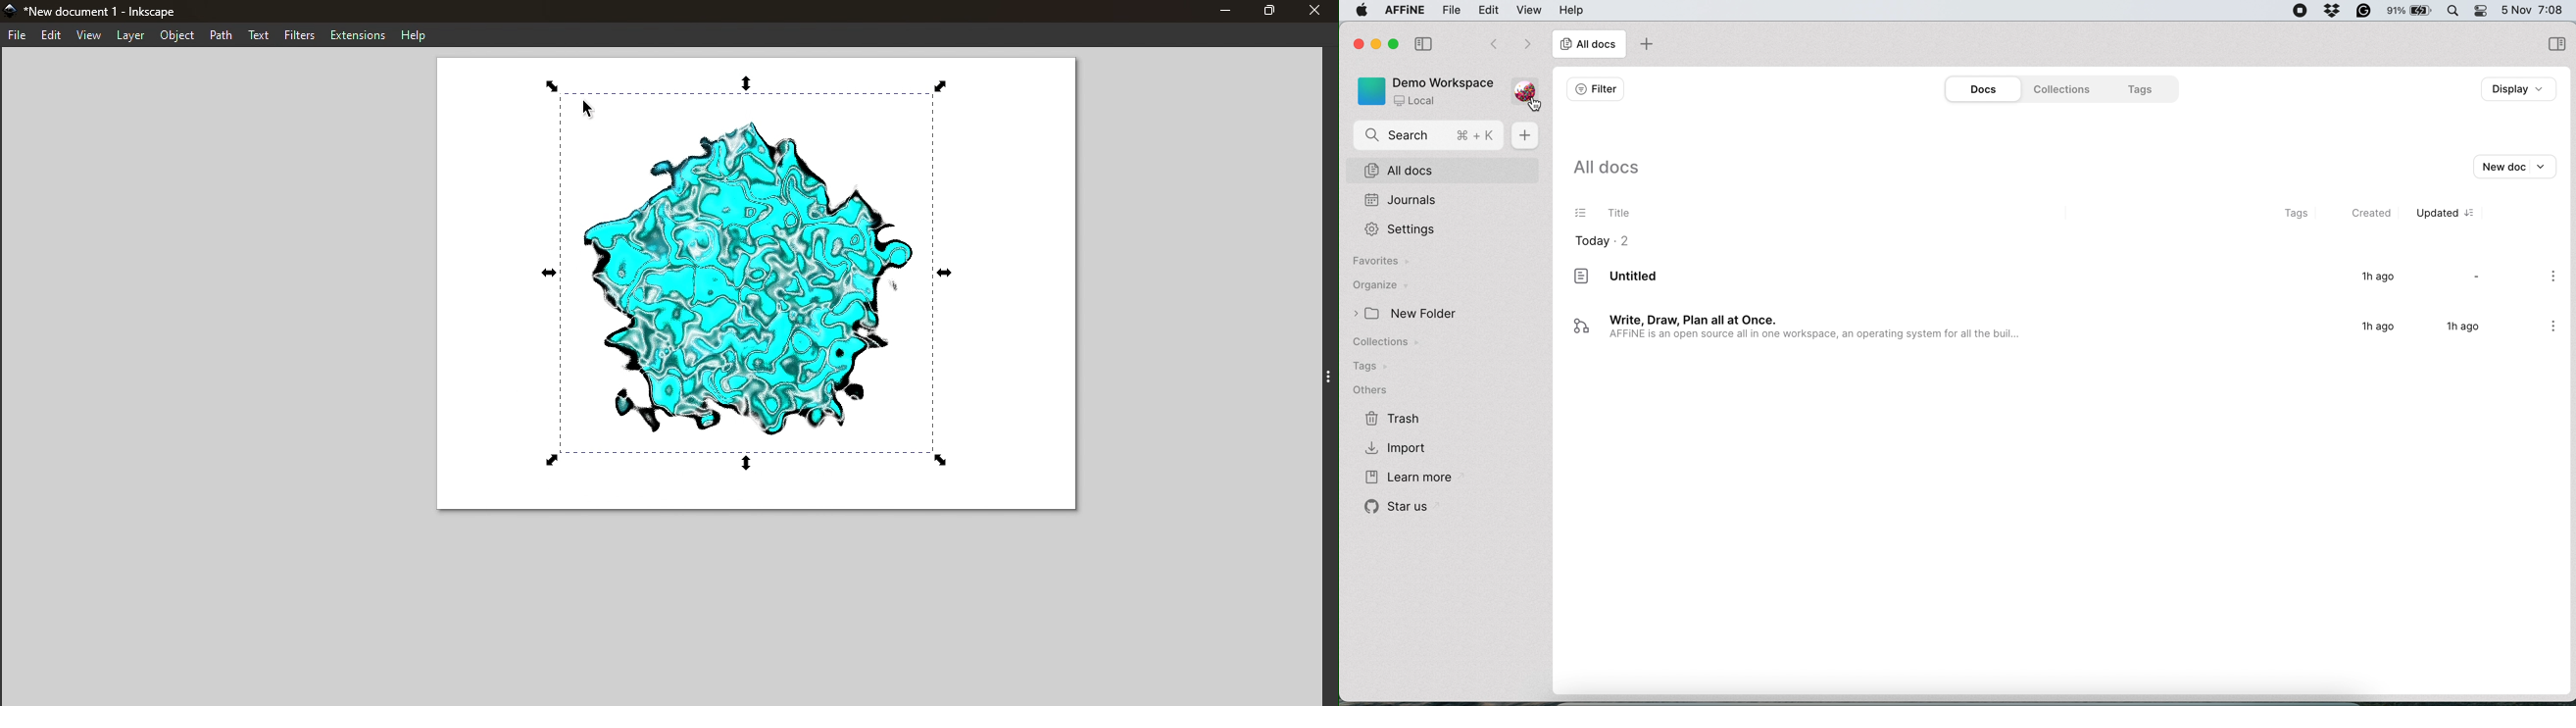 This screenshot has height=728, width=2576. I want to click on edit, so click(1492, 9).